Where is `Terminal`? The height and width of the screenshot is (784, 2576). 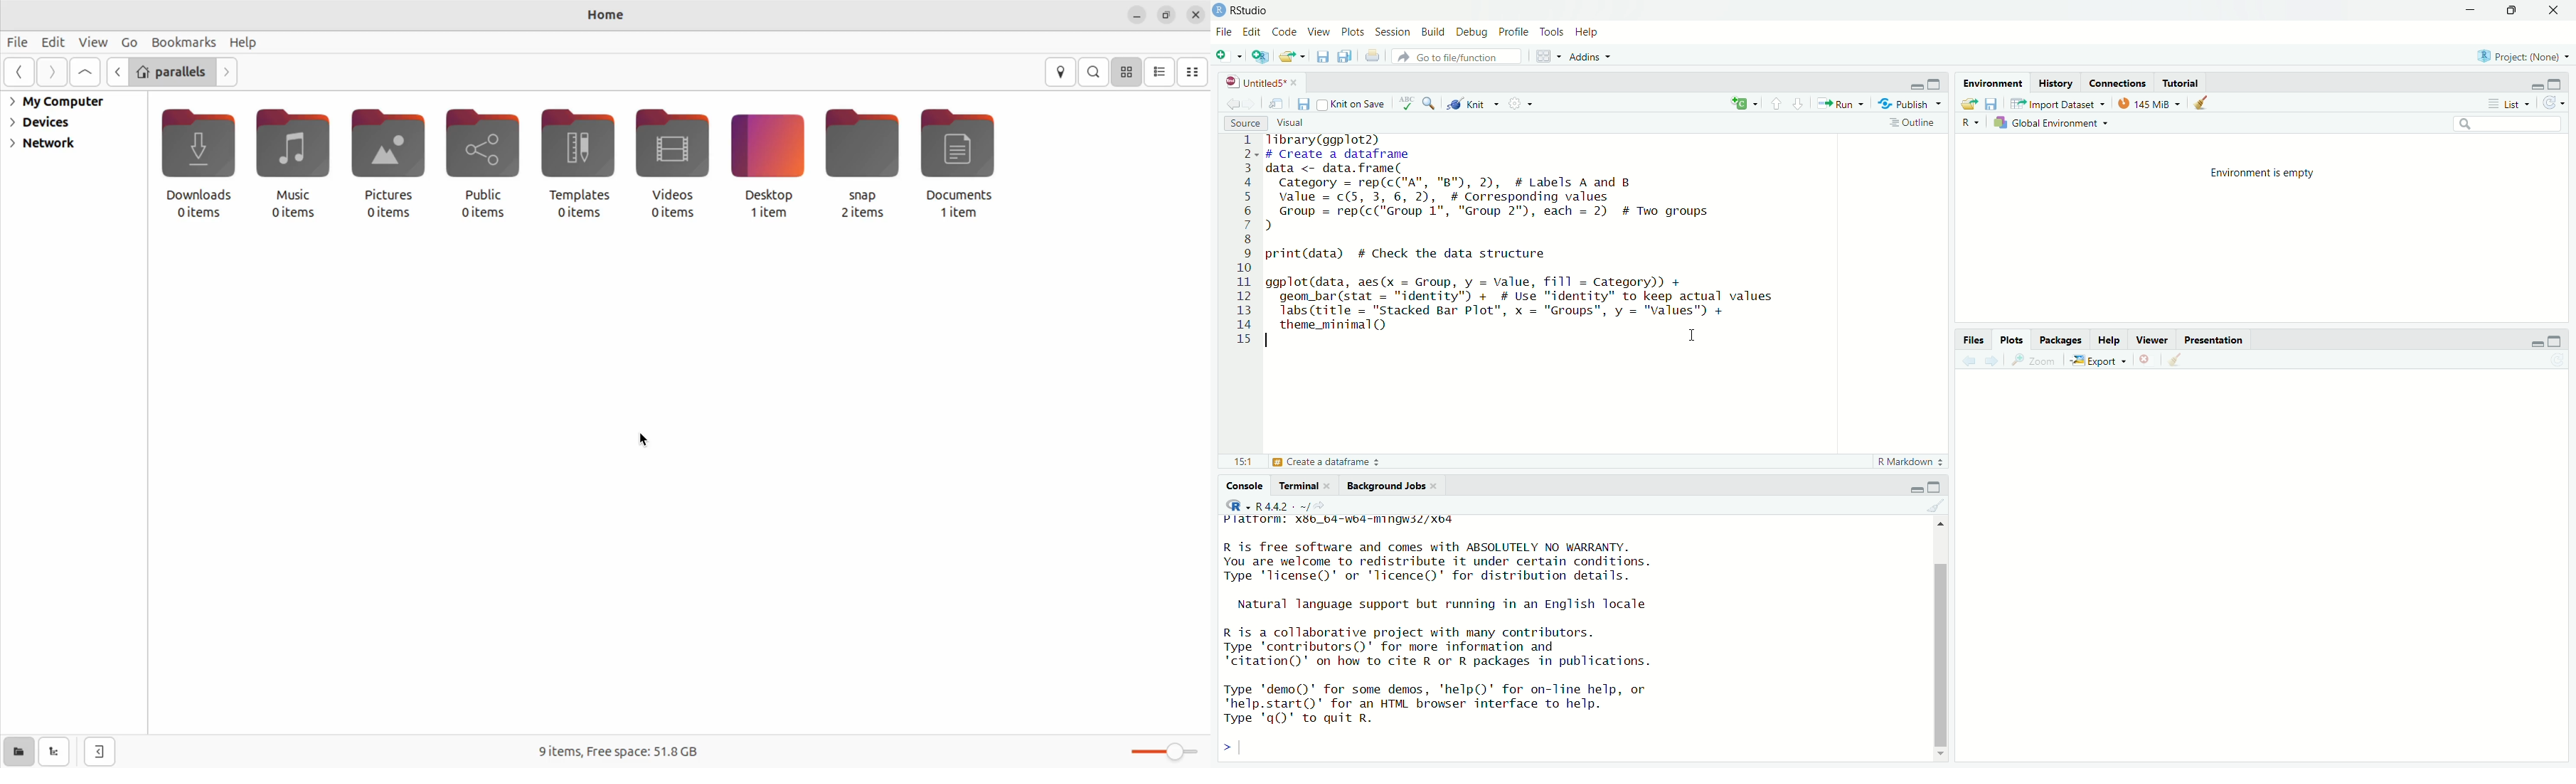 Terminal is located at coordinates (1305, 484).